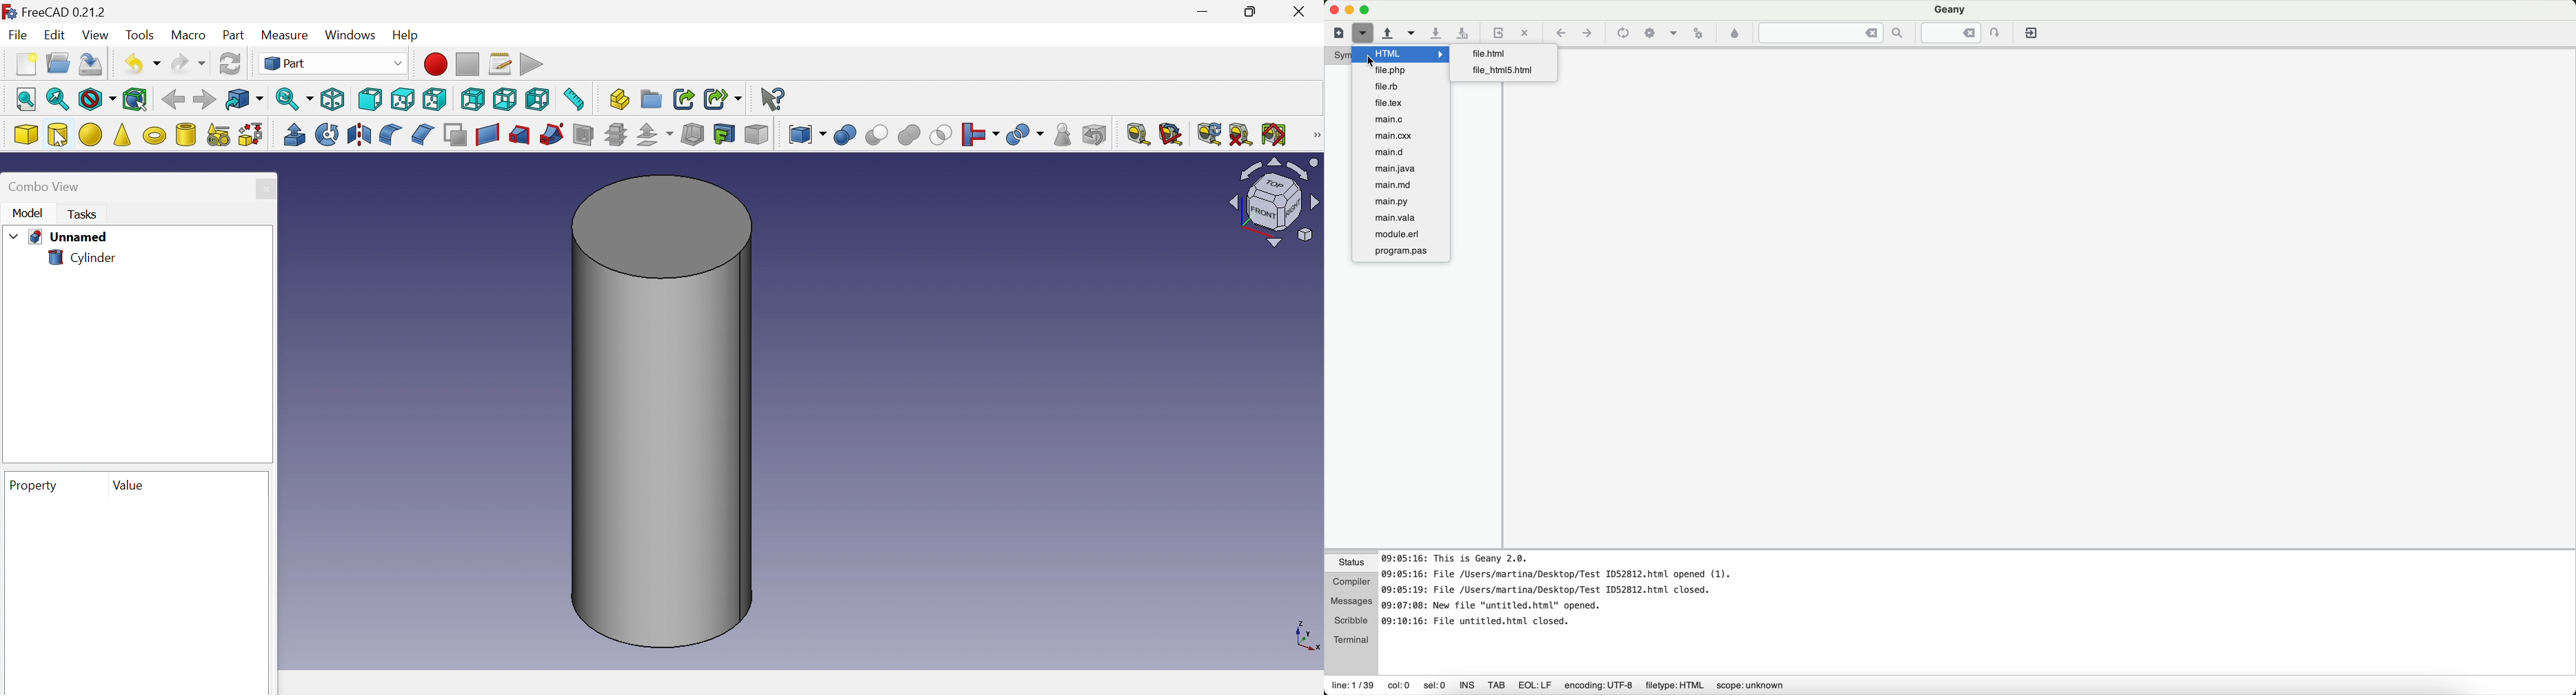  Describe the element at coordinates (358, 134) in the screenshot. I see `Mirroring` at that location.